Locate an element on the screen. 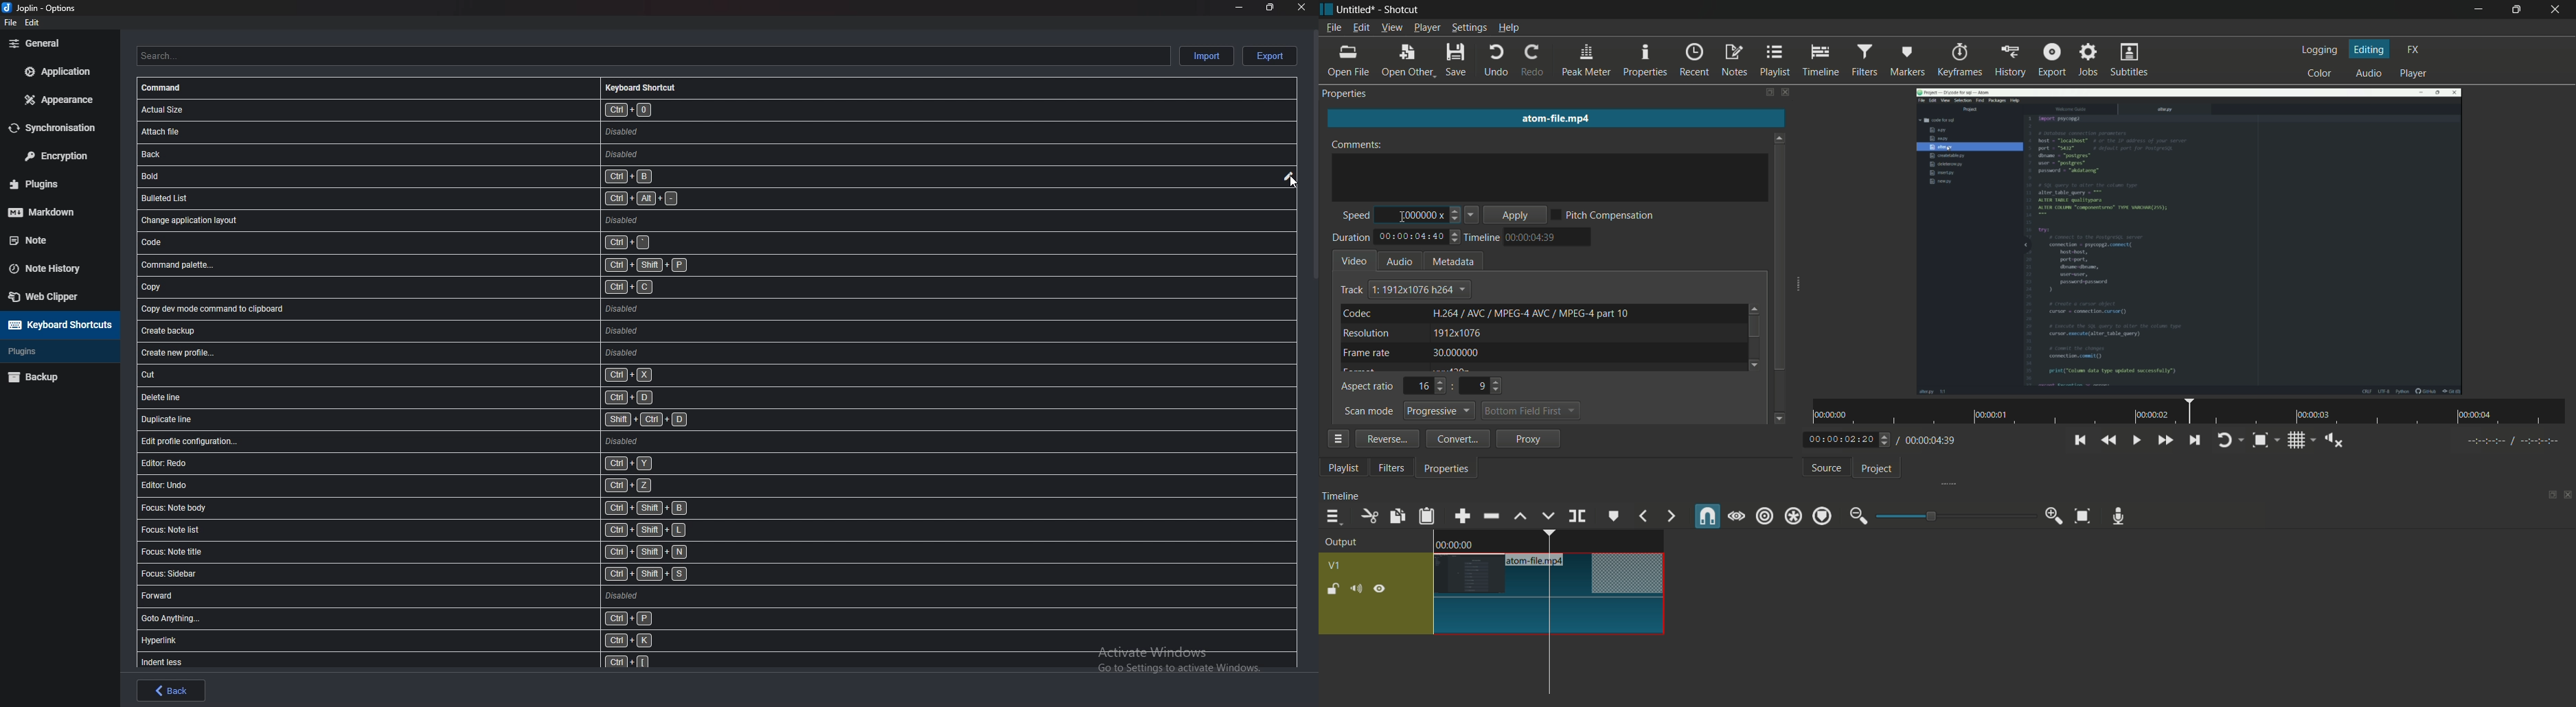  options is located at coordinates (41, 8).